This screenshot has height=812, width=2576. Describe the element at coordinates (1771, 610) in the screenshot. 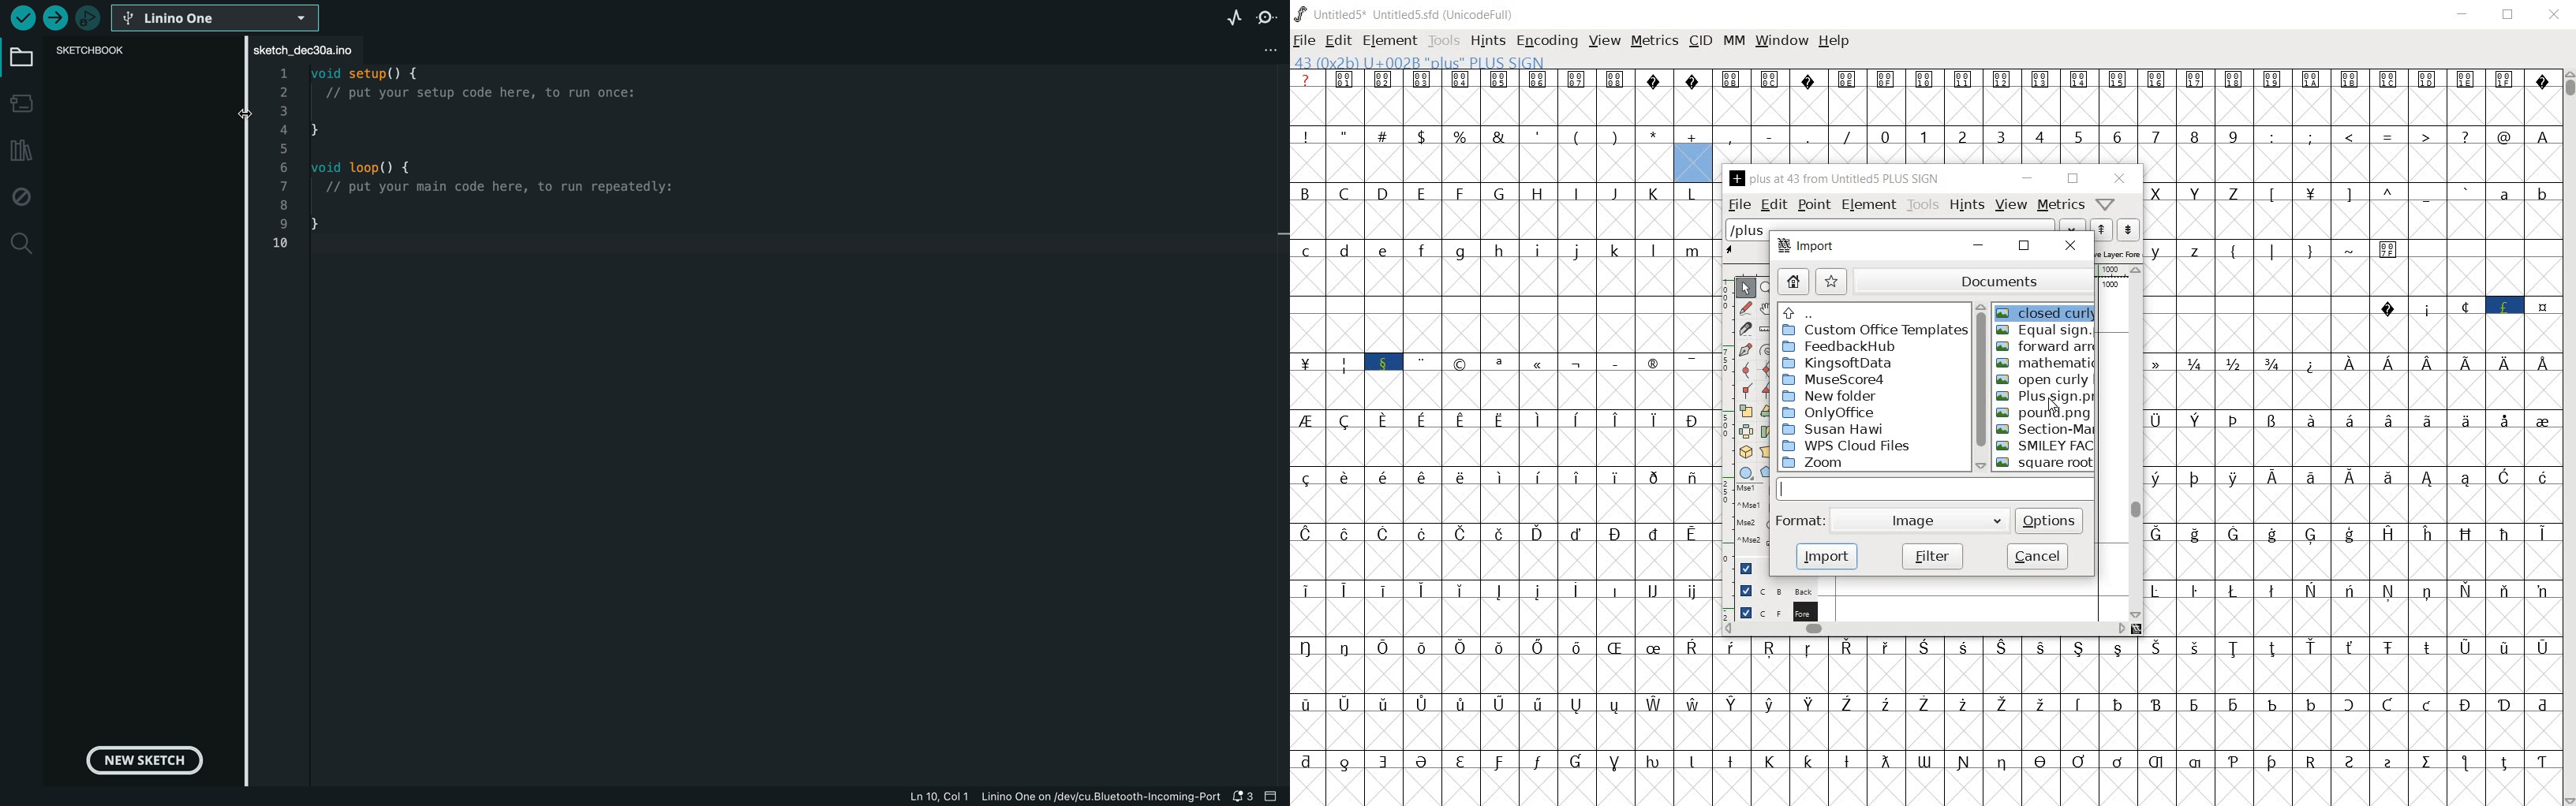

I see `foreground` at that location.